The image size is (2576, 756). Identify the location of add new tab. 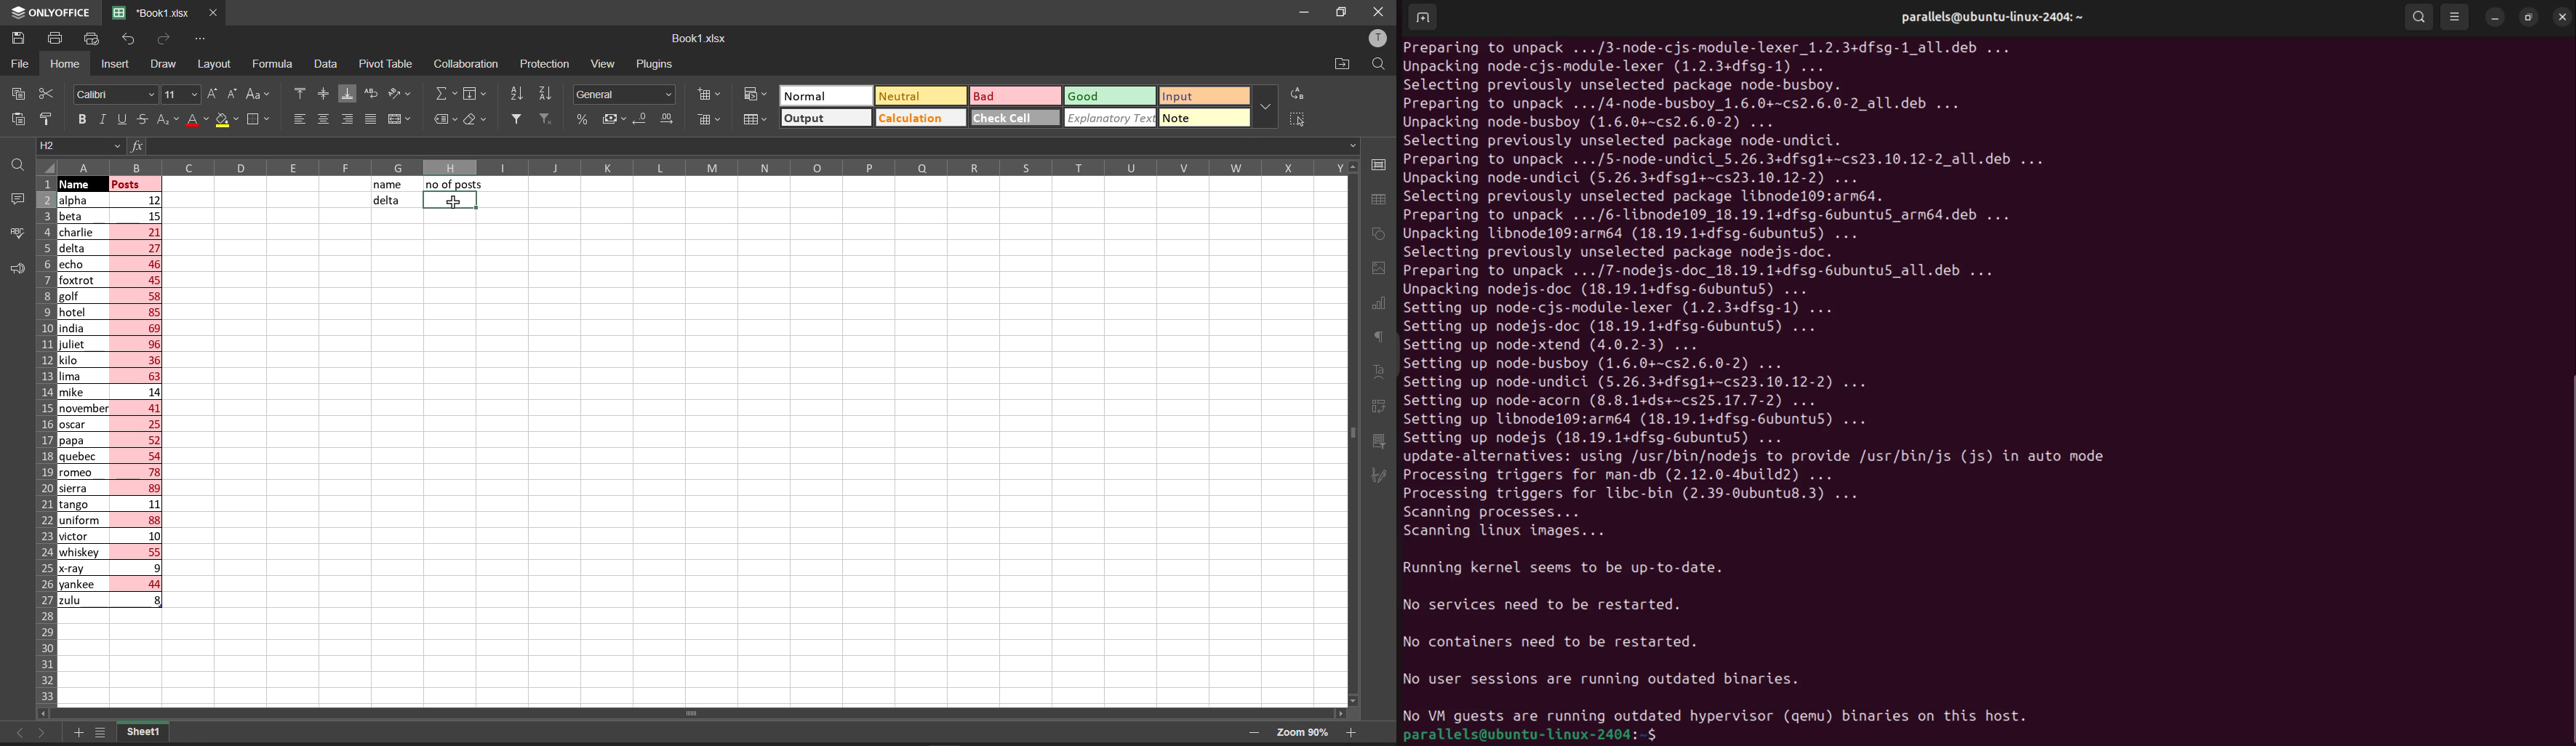
(81, 731).